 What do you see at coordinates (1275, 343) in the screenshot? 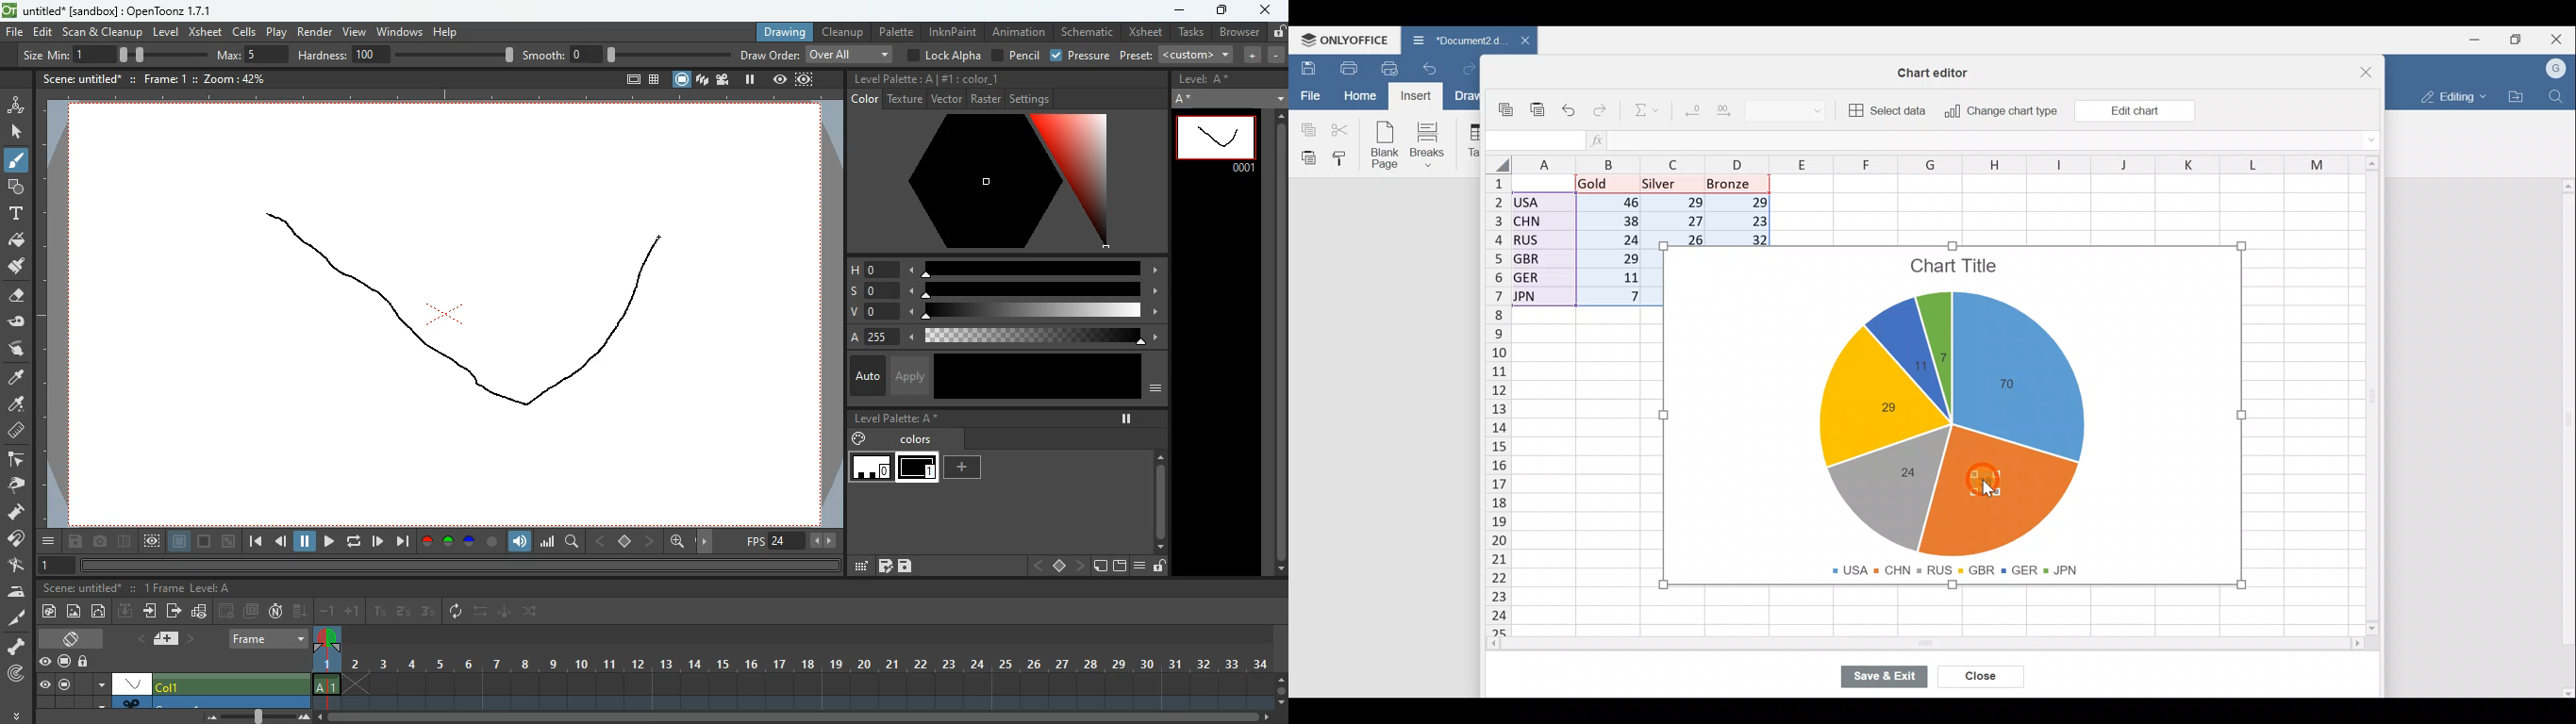
I see `scroll` at bounding box center [1275, 343].